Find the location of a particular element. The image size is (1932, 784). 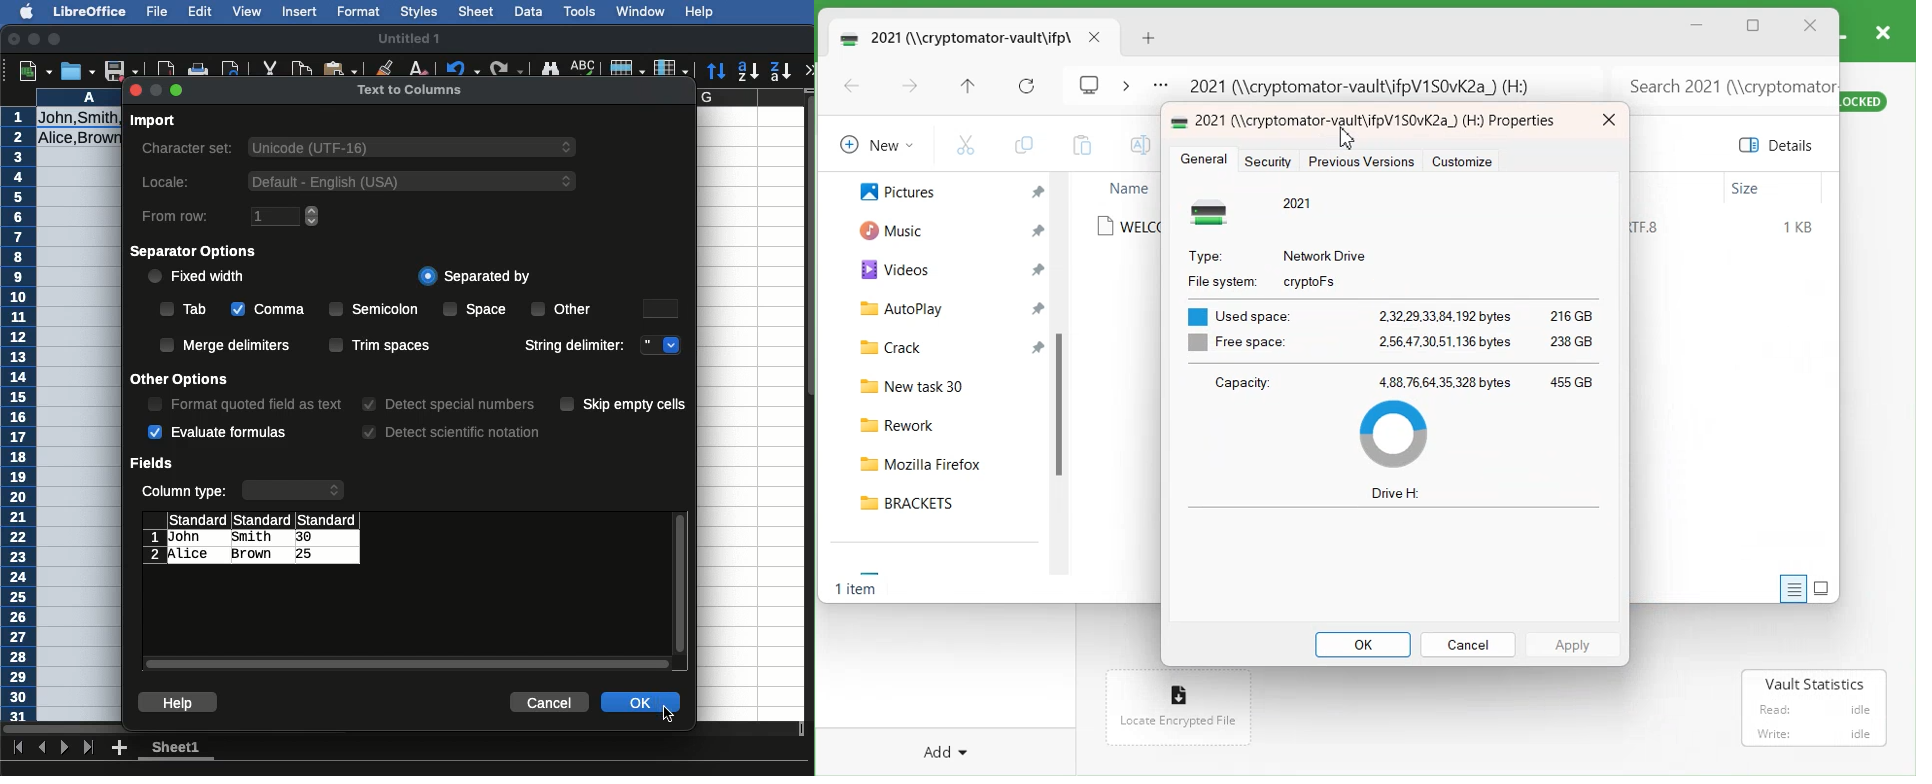

Comma is located at coordinates (268, 311).